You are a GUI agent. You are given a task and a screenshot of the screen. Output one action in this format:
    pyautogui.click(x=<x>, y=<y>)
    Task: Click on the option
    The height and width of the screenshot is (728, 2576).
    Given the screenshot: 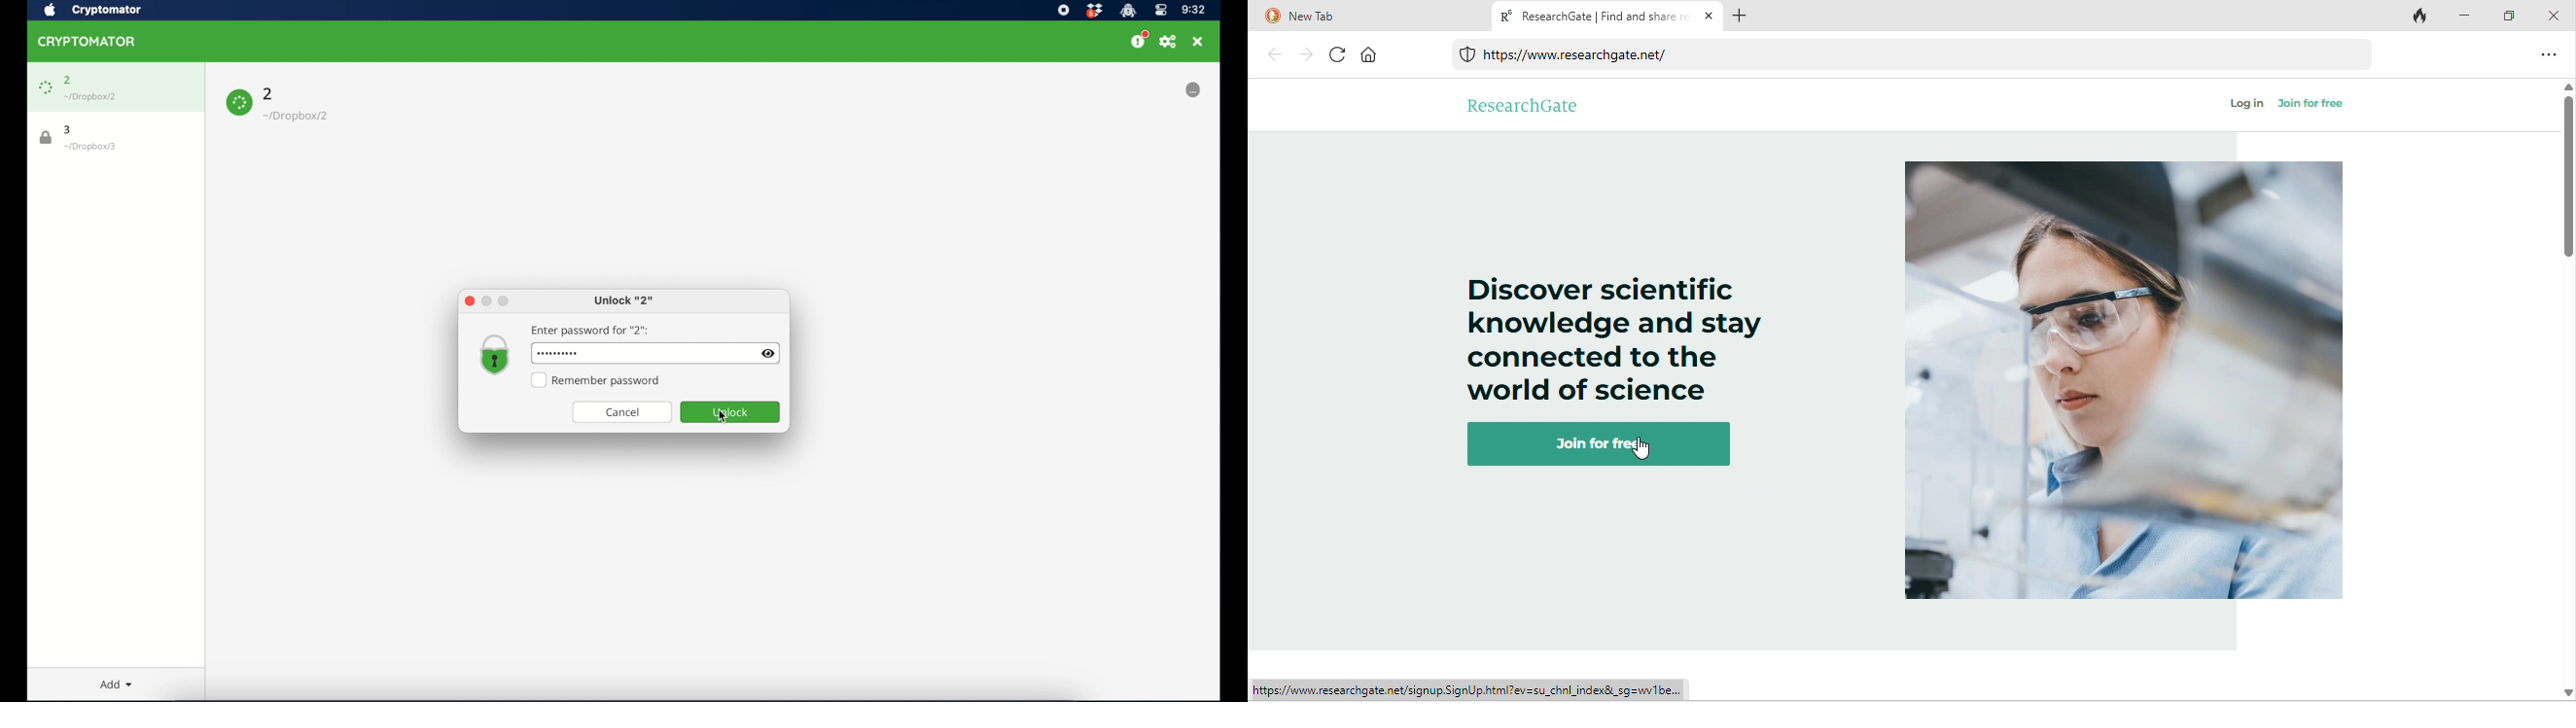 What is the action you would take?
    pyautogui.click(x=2551, y=53)
    